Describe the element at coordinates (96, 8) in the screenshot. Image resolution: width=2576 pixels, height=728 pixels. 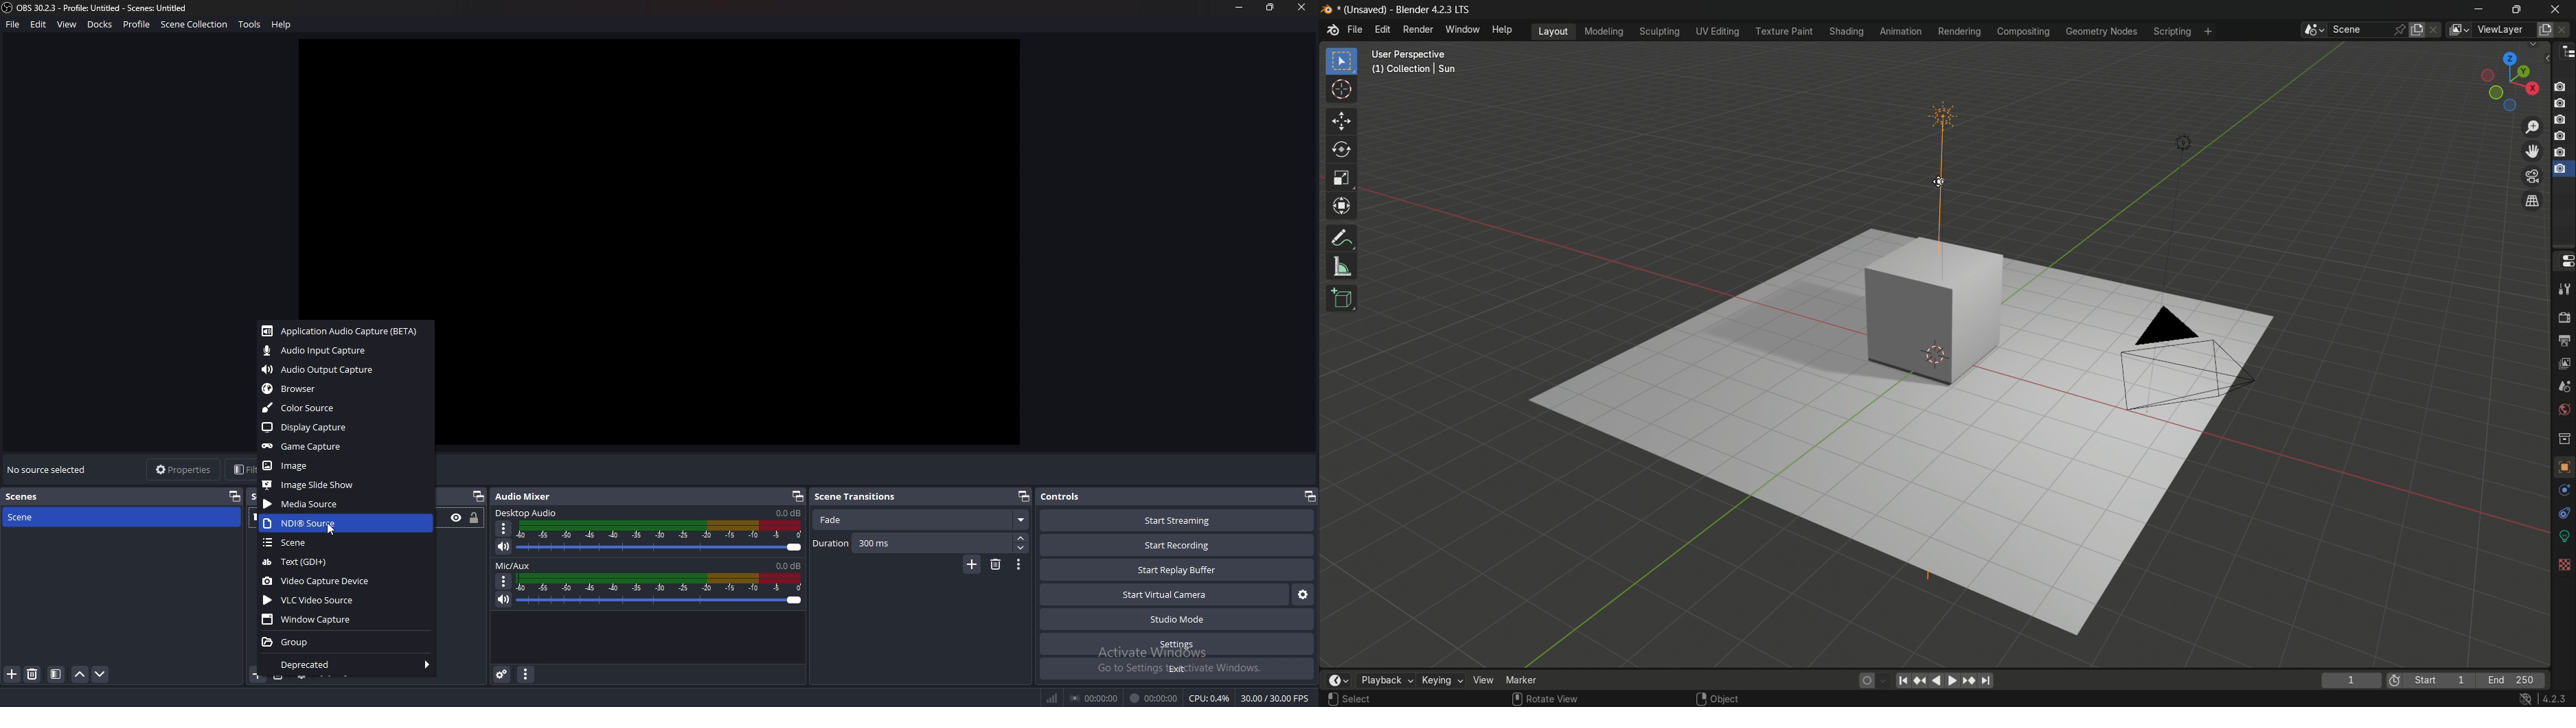
I see `file name` at that location.